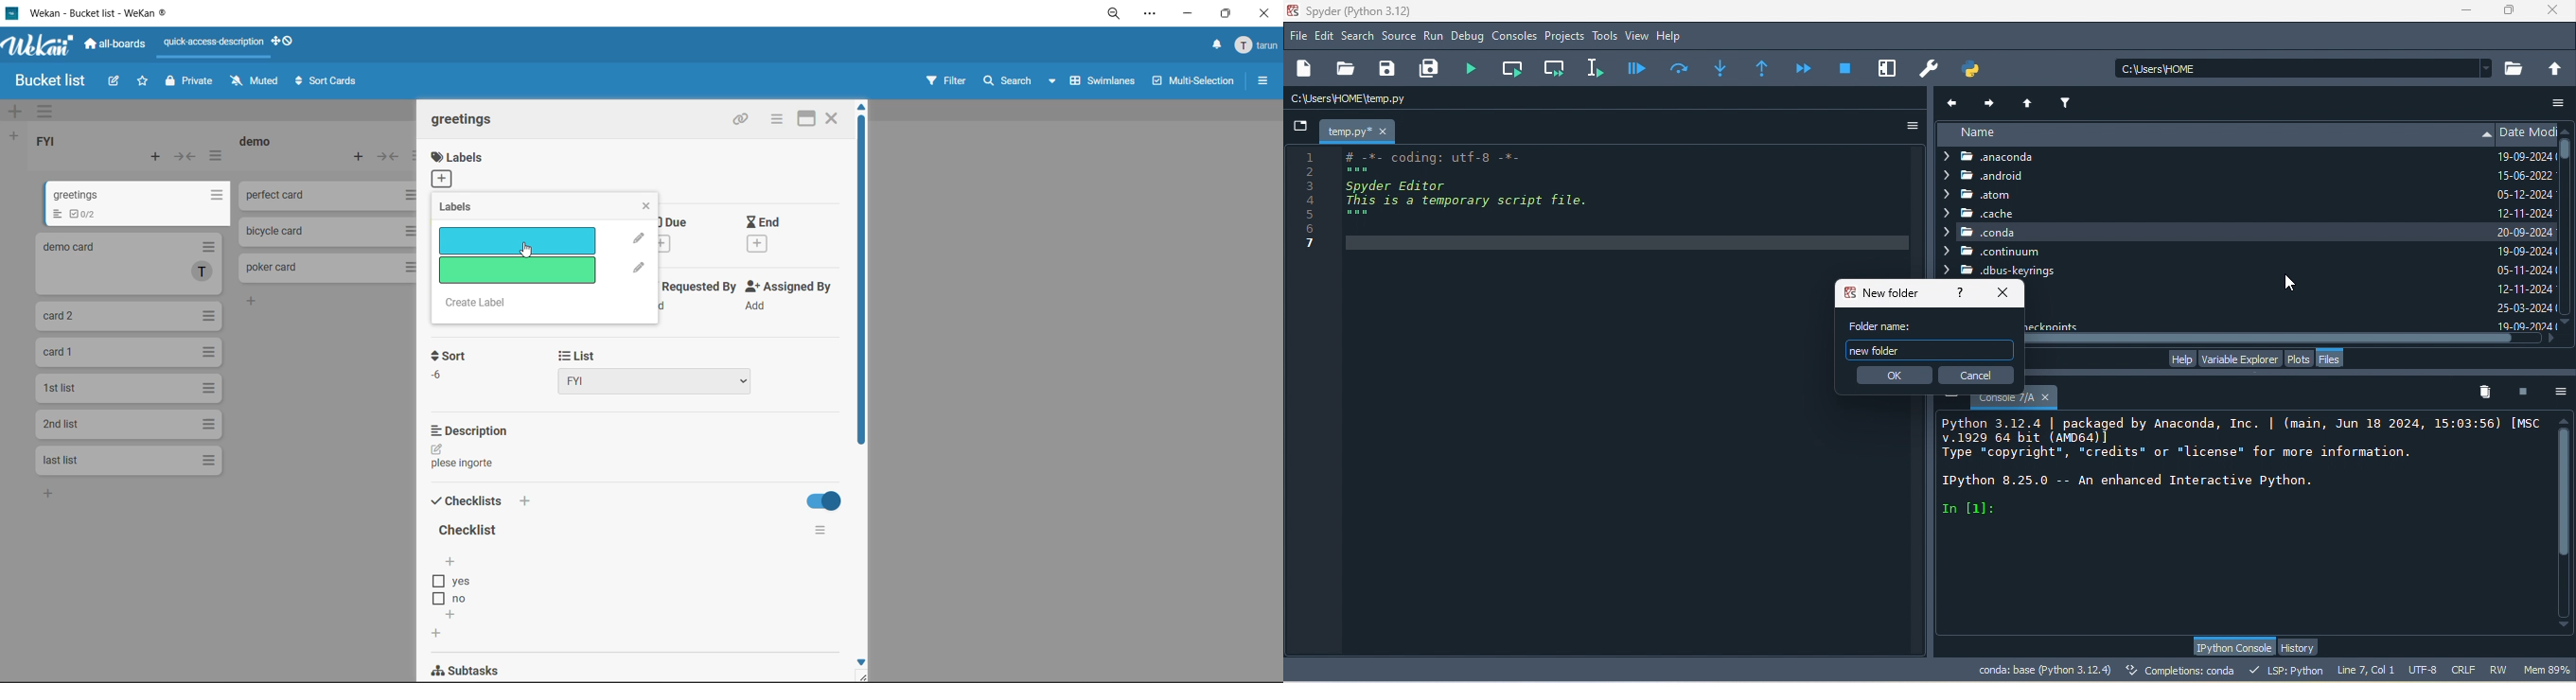  Describe the element at coordinates (2057, 324) in the screenshot. I see `checkpoints` at that location.